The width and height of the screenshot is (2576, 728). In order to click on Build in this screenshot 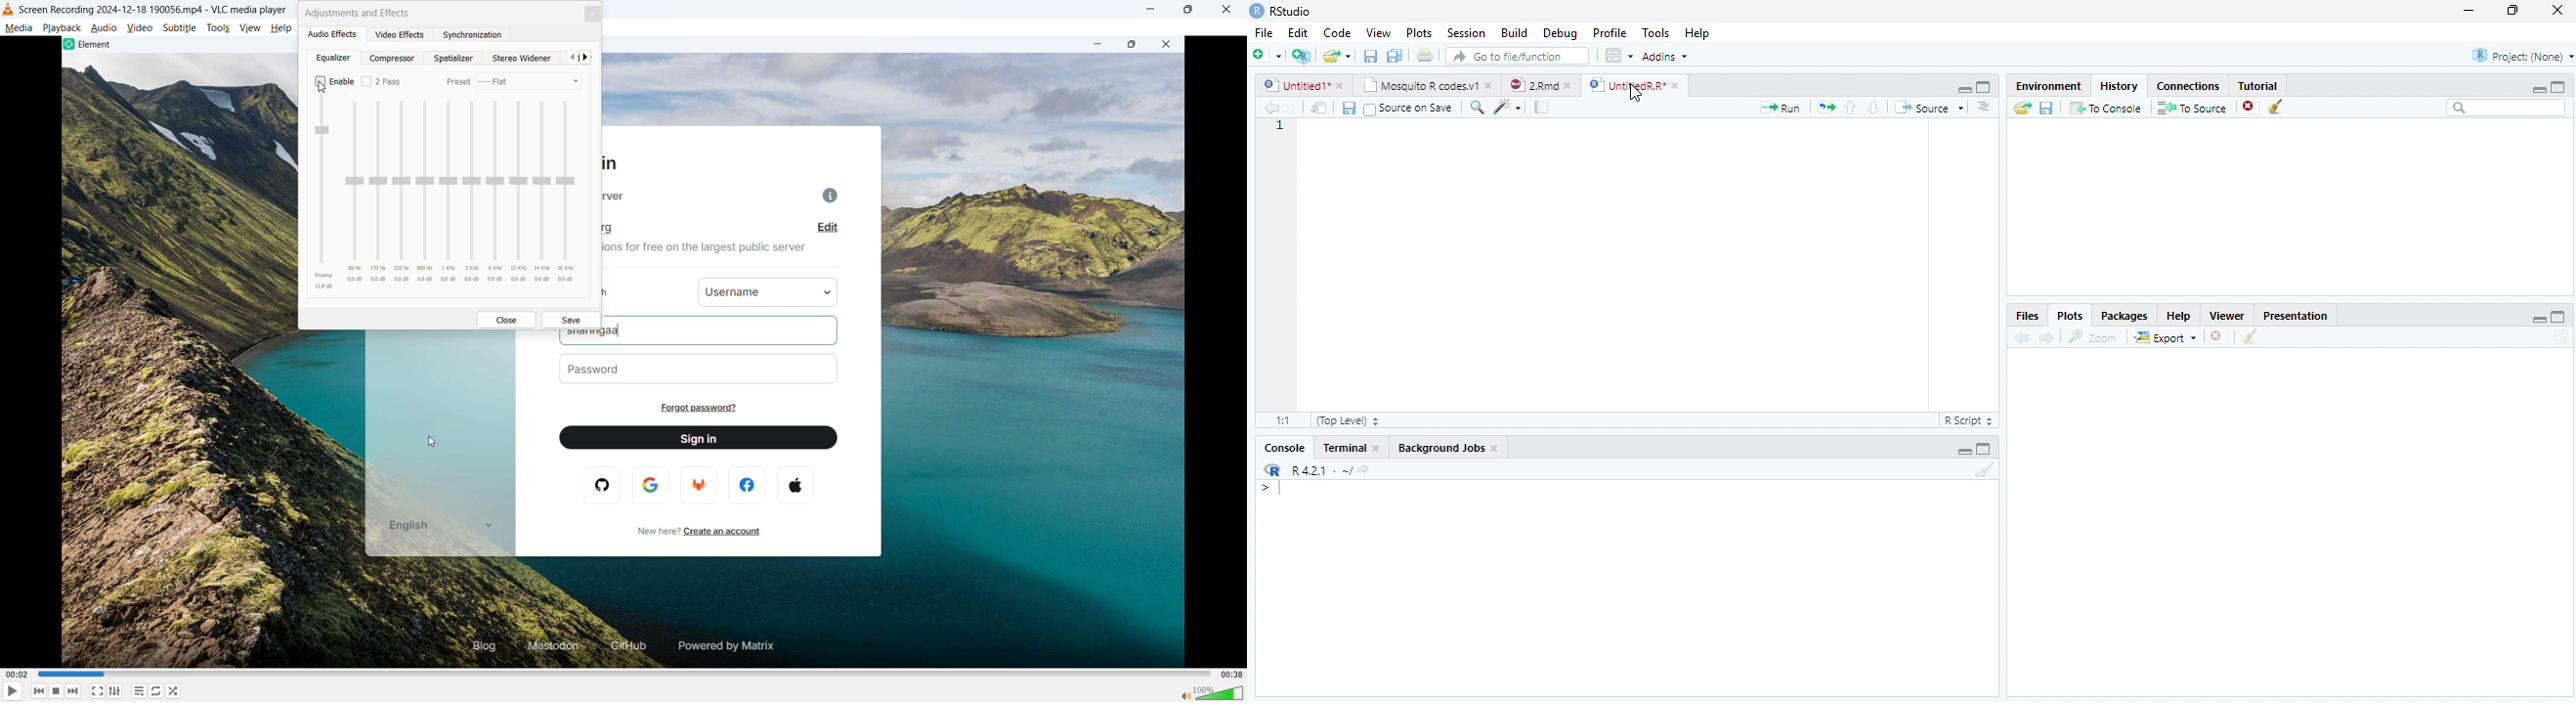, I will do `click(1516, 33)`.